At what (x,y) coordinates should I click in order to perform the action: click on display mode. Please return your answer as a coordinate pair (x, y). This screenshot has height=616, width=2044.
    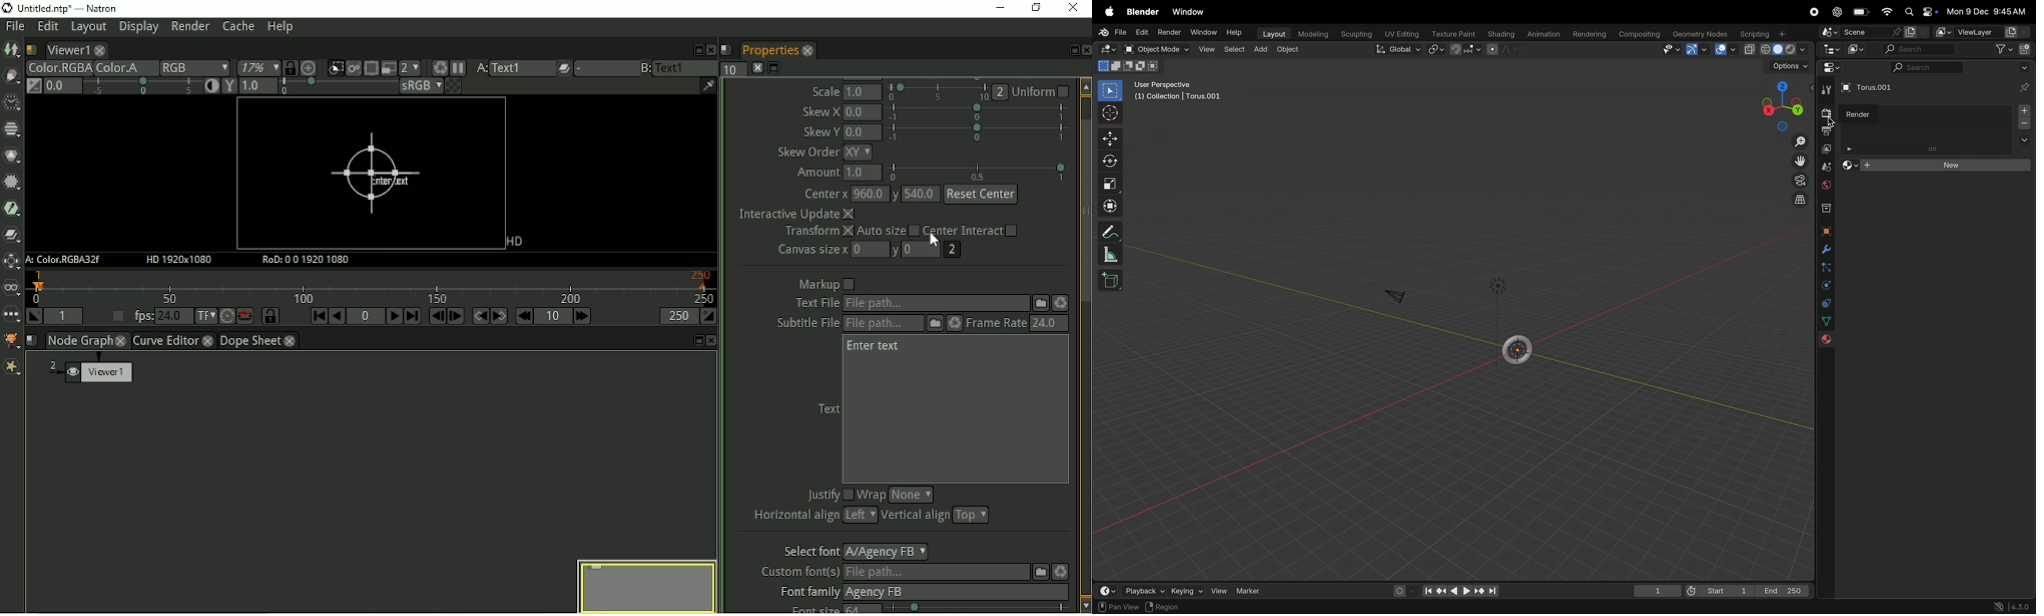
    Looking at the image, I should click on (1855, 50).